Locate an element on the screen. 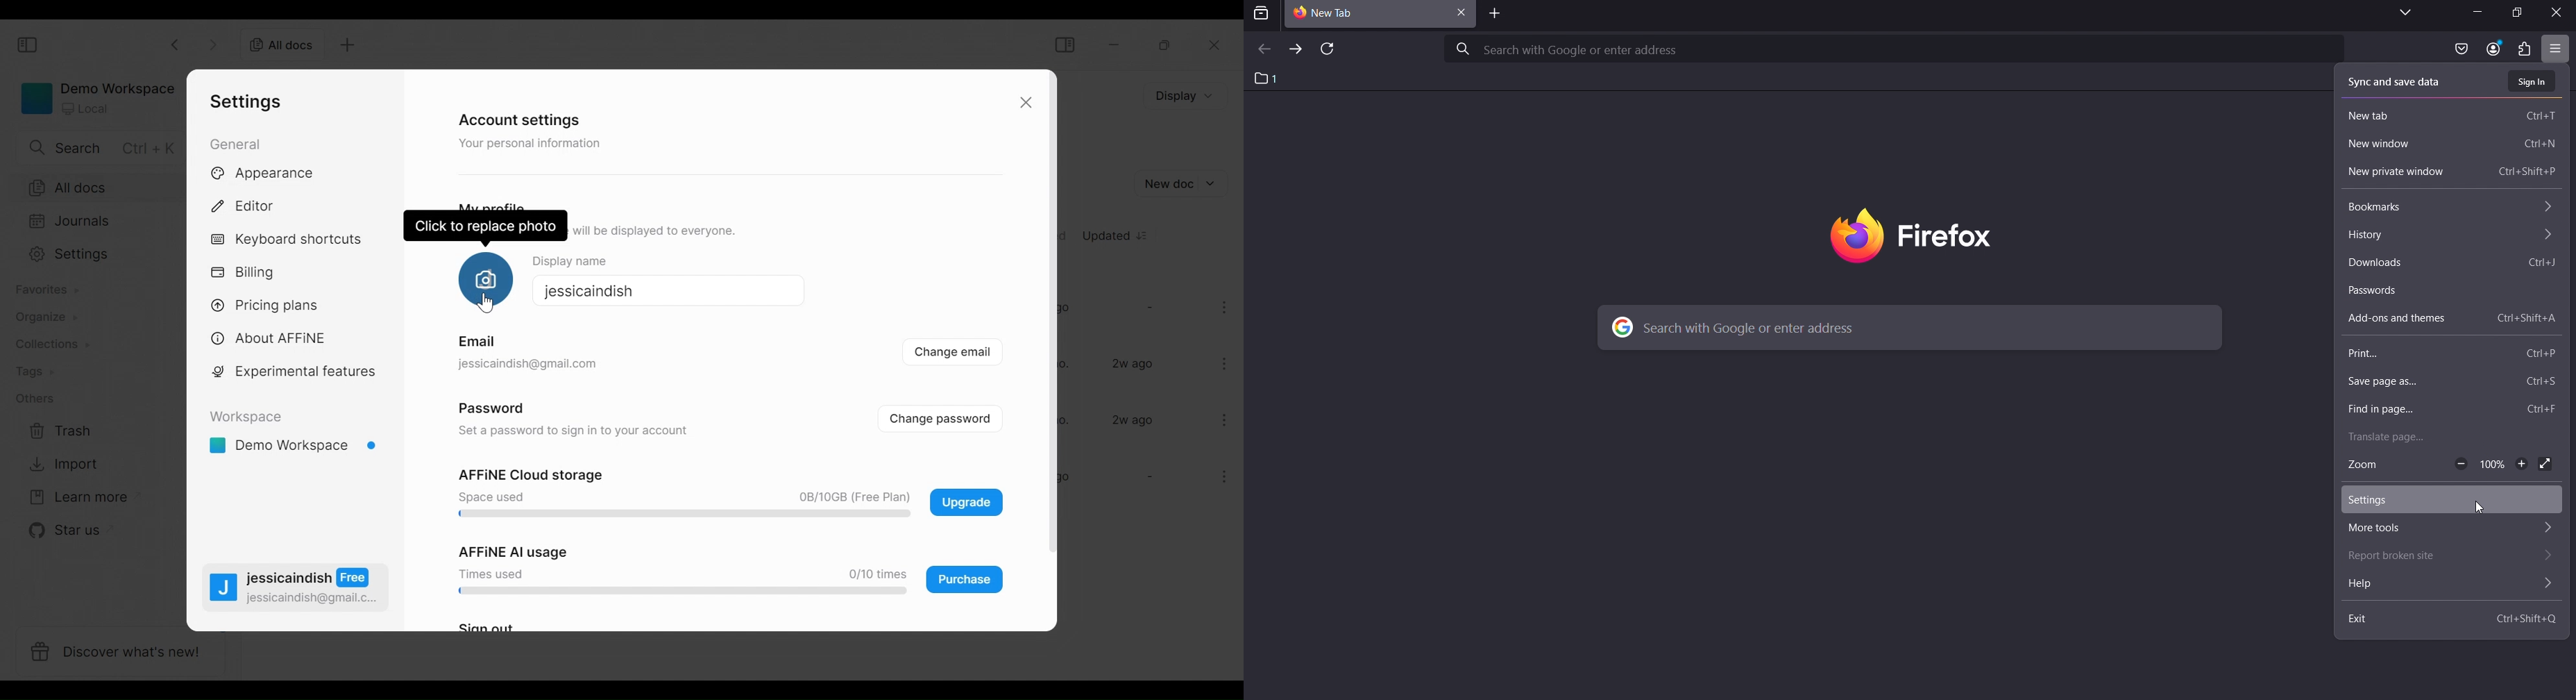  settings is located at coordinates (2444, 499).